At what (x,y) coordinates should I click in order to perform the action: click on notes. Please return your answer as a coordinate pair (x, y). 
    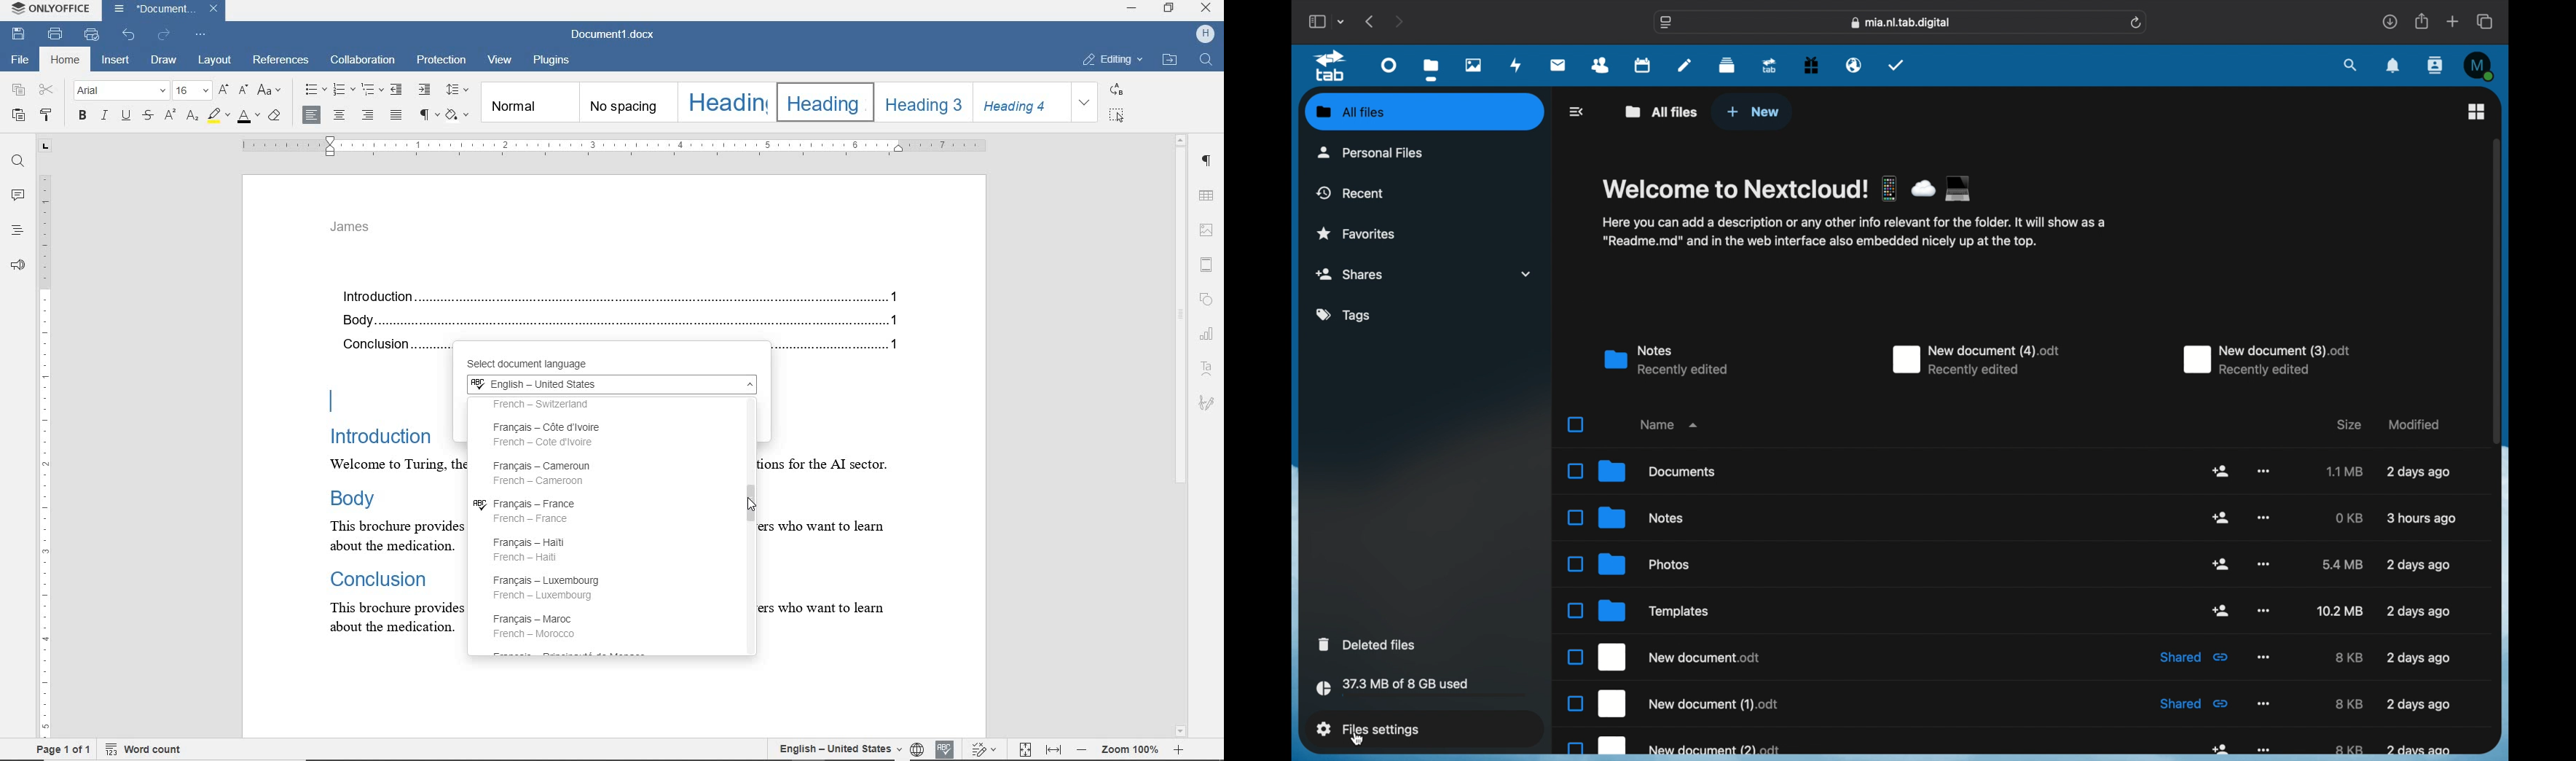
    Looking at the image, I should click on (1684, 64).